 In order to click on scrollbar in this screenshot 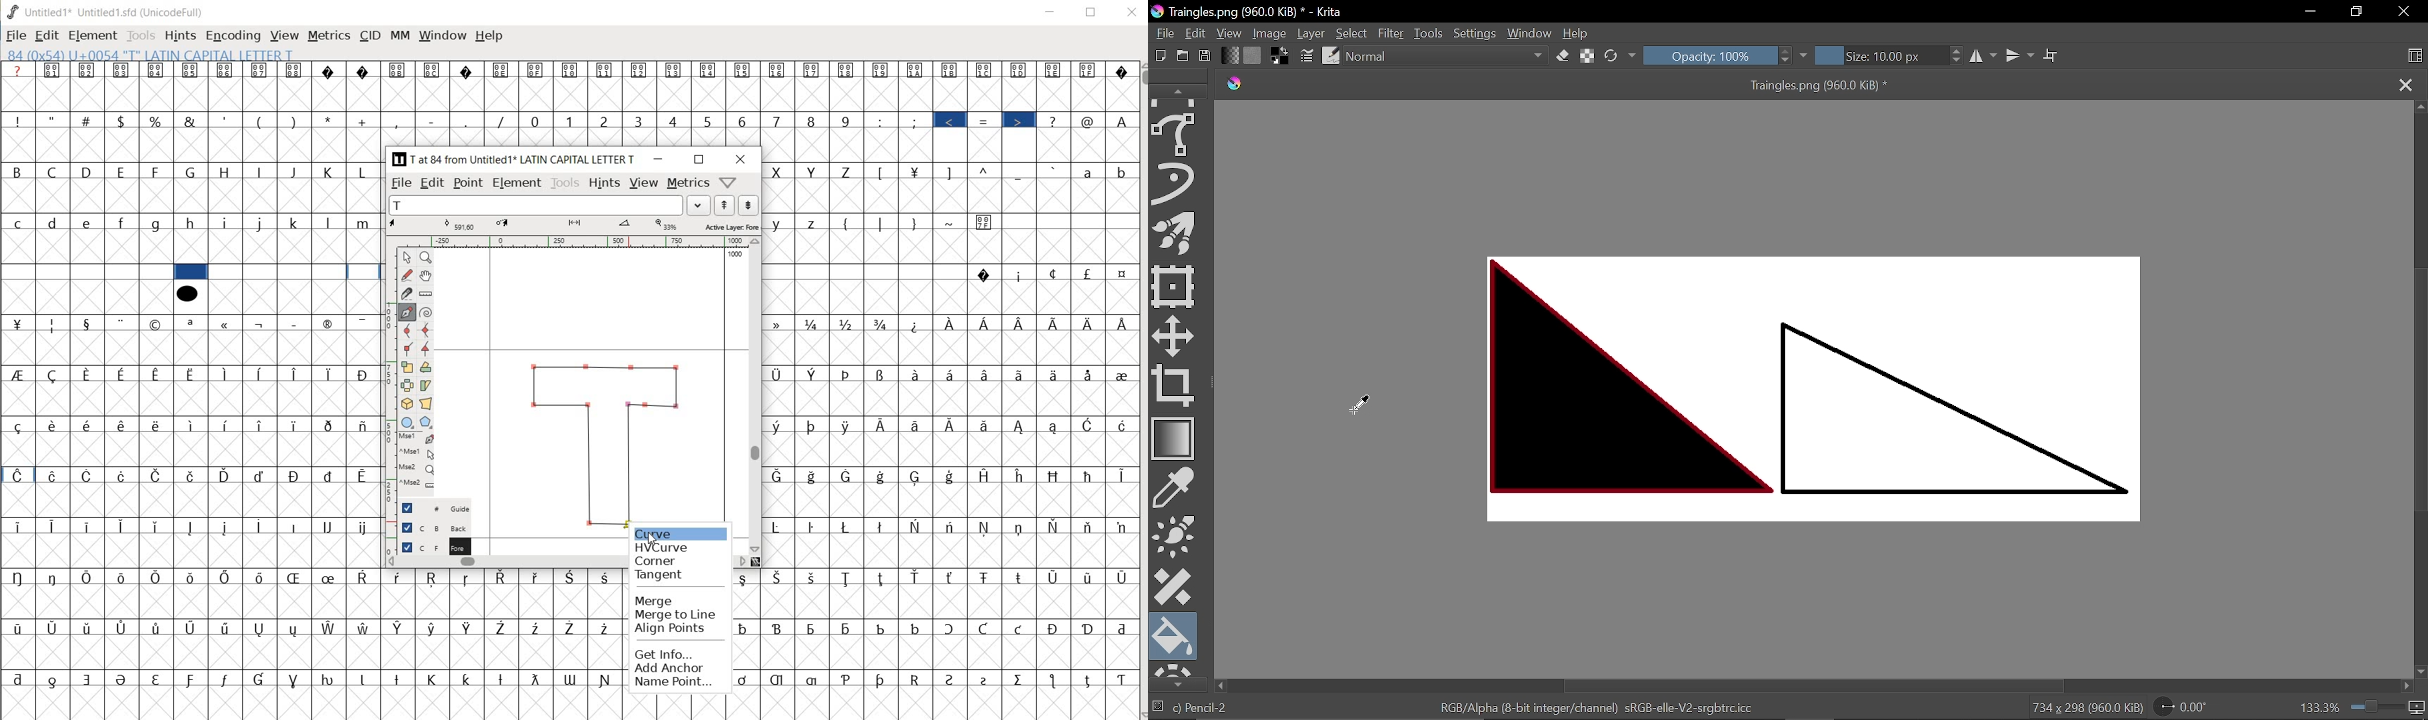, I will do `click(1141, 390)`.